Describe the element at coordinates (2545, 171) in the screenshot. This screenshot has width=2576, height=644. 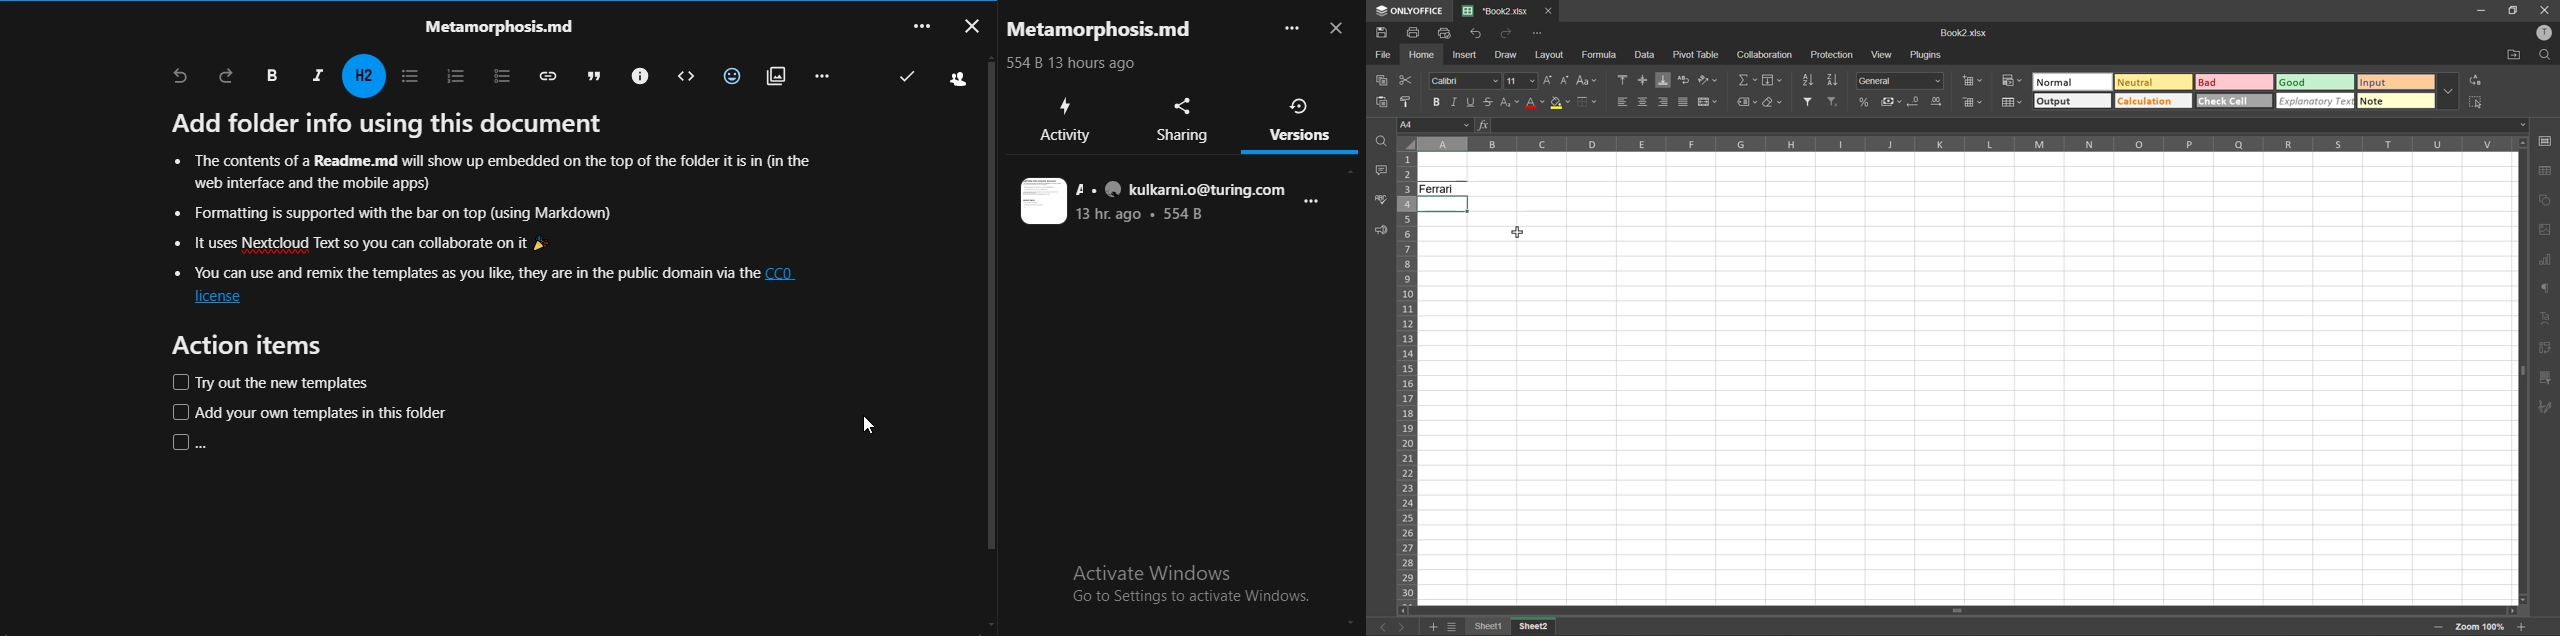
I see `table` at that location.